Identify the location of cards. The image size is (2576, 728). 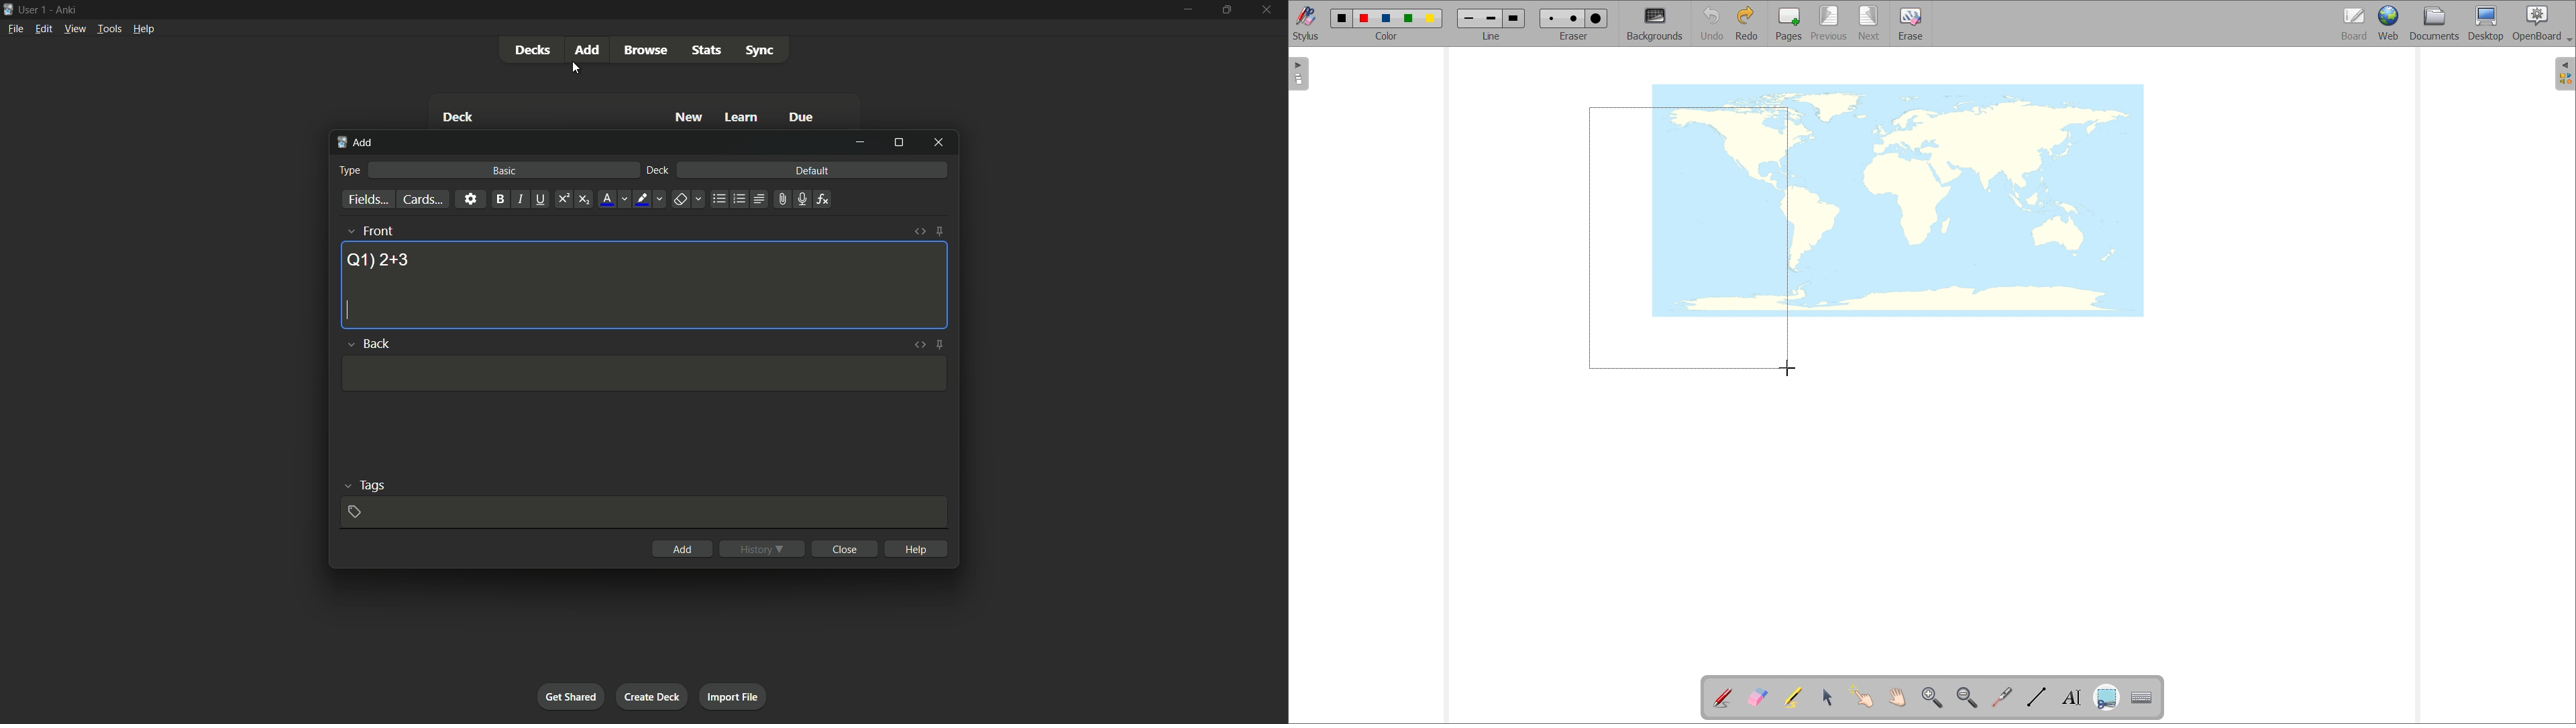
(422, 200).